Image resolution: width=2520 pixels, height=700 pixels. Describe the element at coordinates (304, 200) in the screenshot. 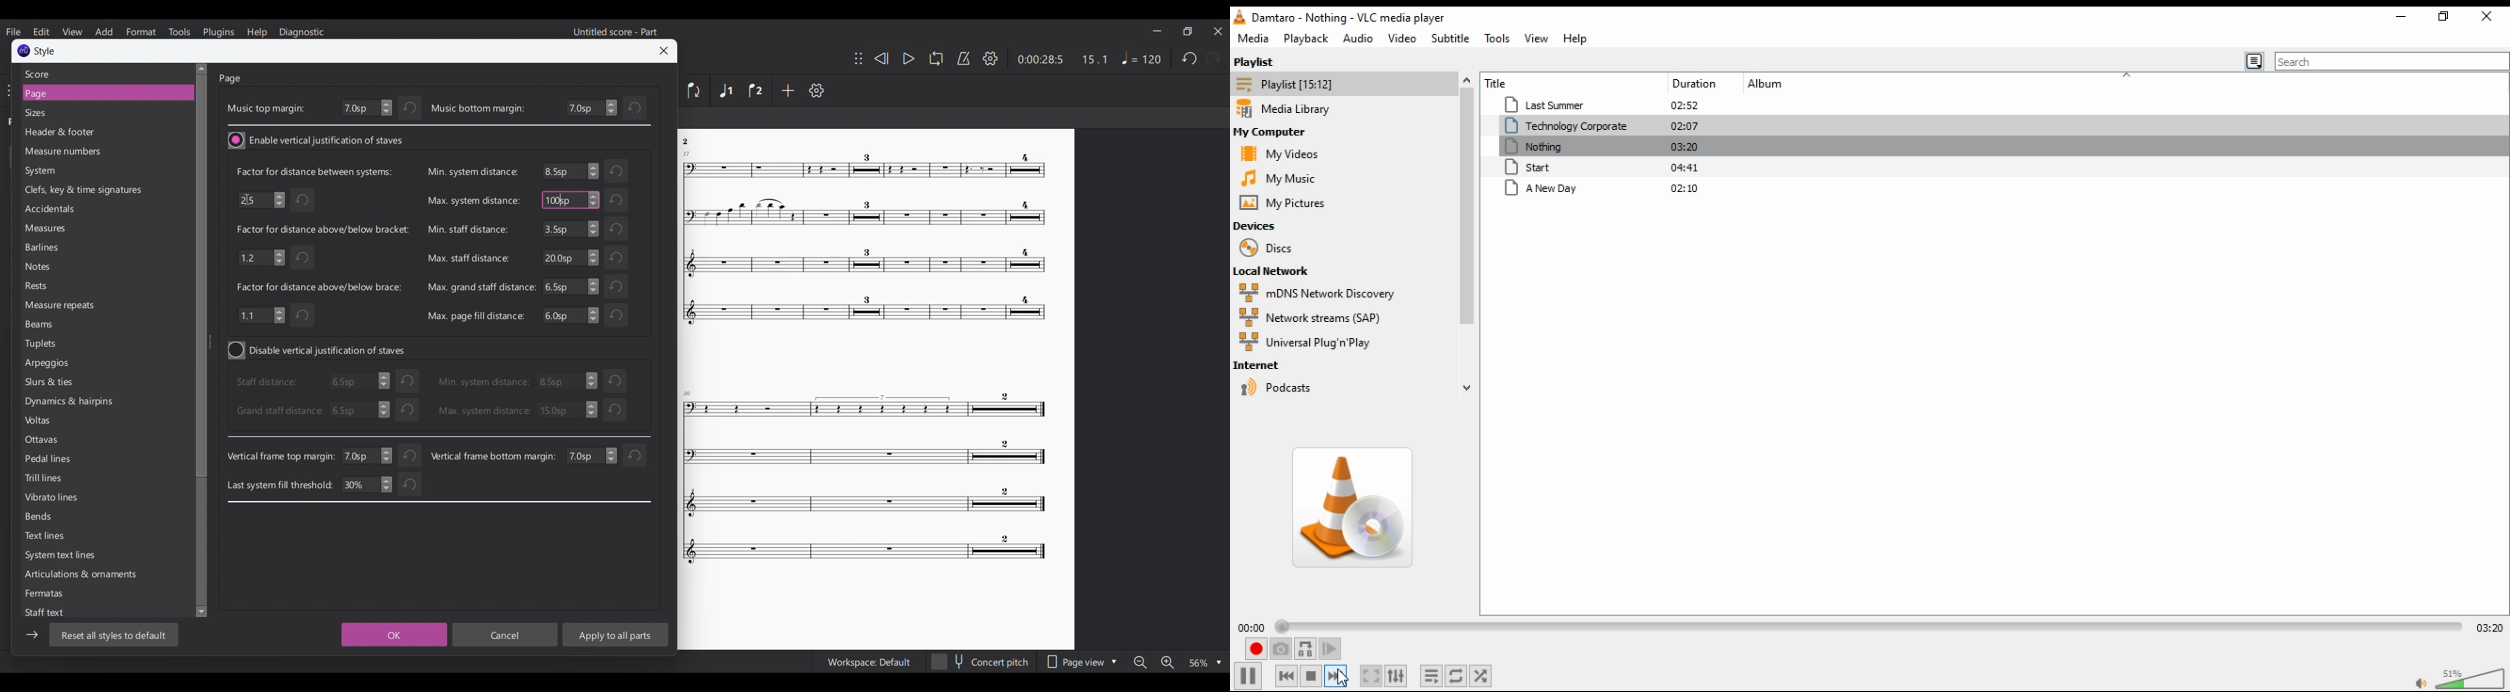

I see `Undo` at that location.